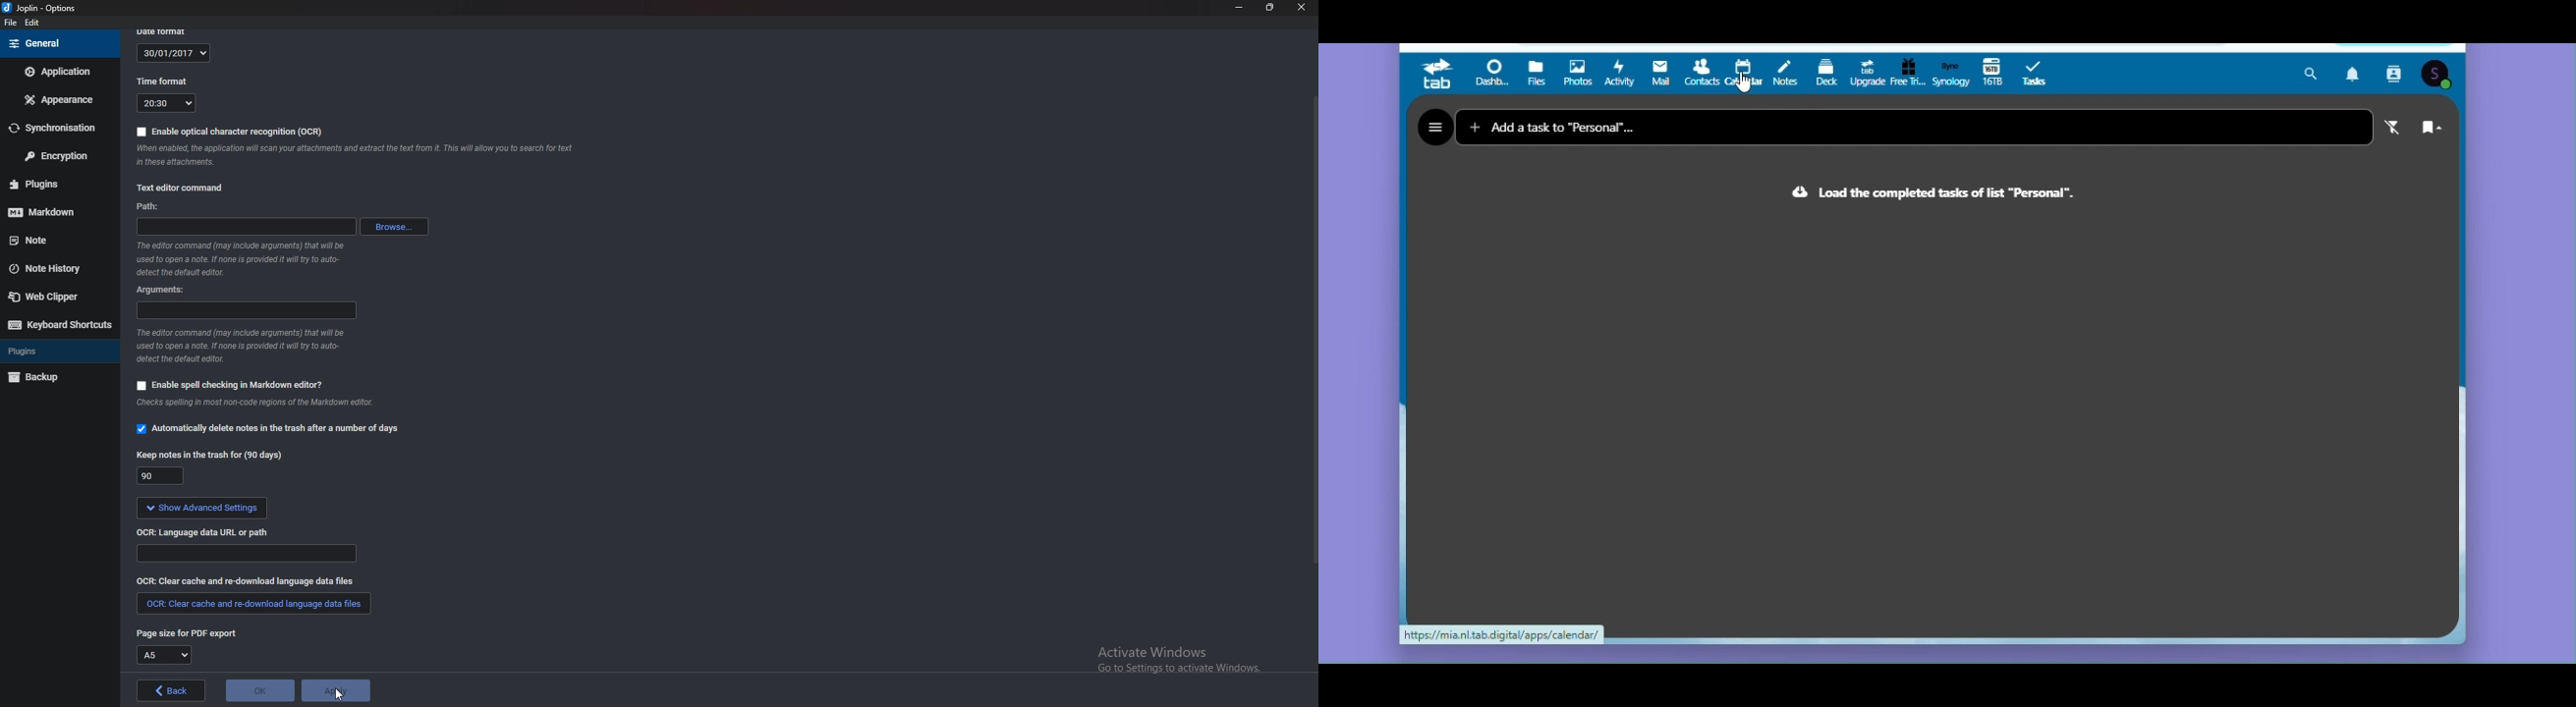 The width and height of the screenshot is (2576, 728). Describe the element at coordinates (209, 457) in the screenshot. I see `Keep notes in the trash for` at that location.